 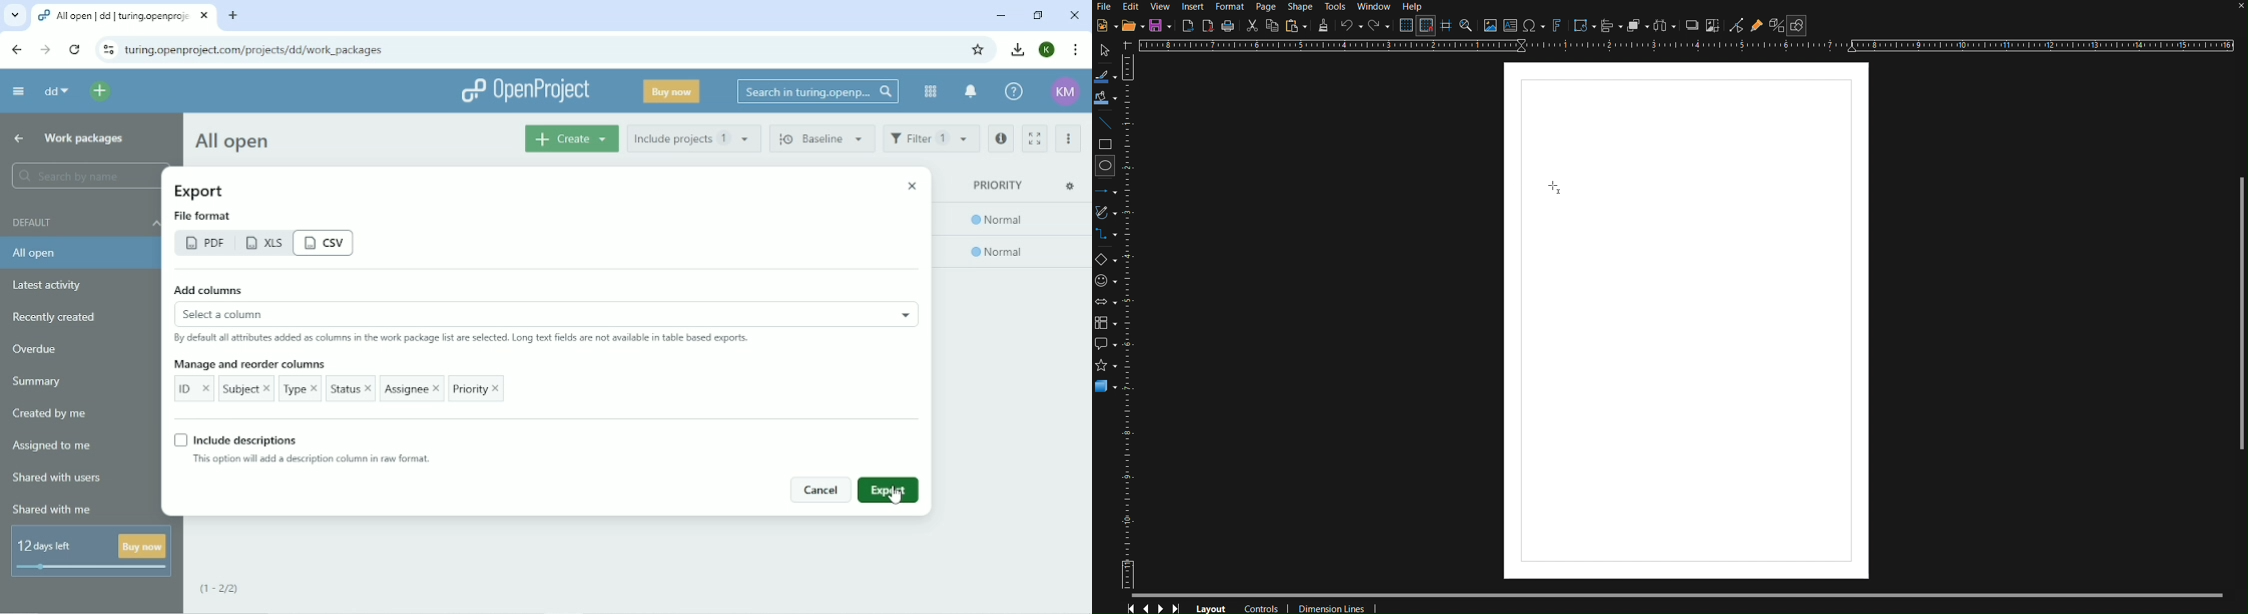 What do you see at coordinates (231, 590) in the screenshot?
I see `(1-2/2)` at bounding box center [231, 590].